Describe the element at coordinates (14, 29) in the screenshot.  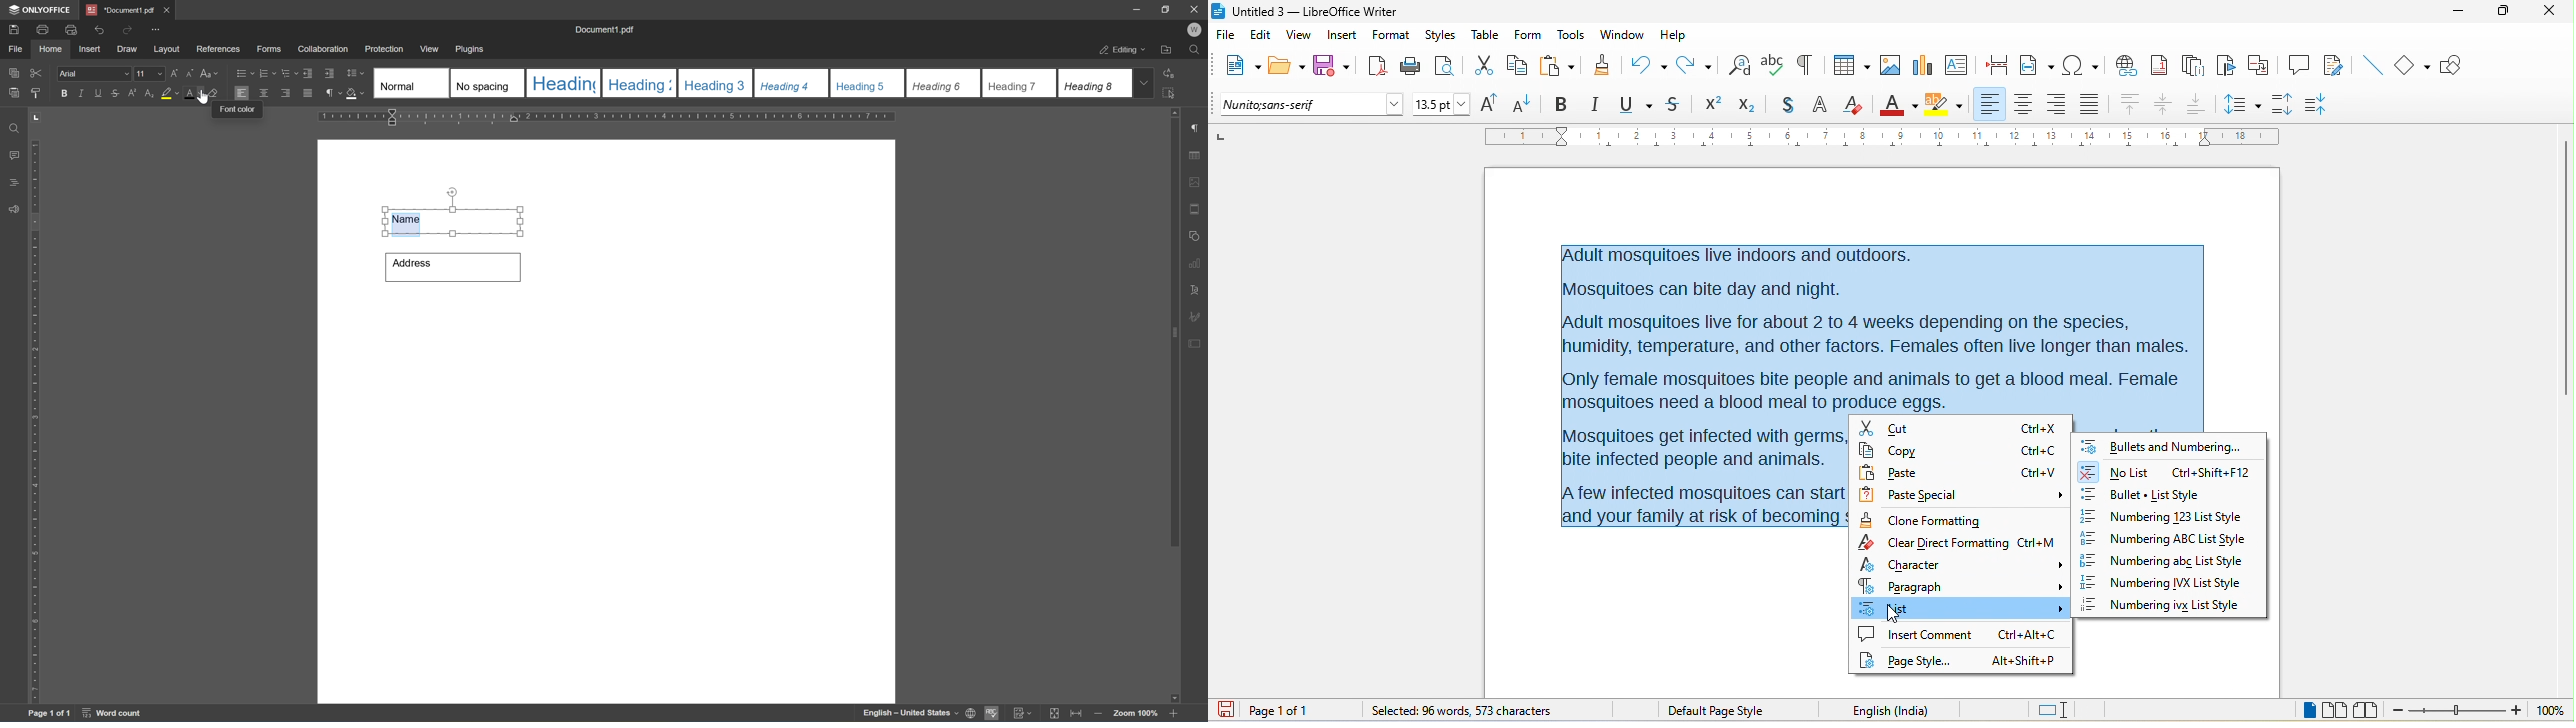
I see `save` at that location.